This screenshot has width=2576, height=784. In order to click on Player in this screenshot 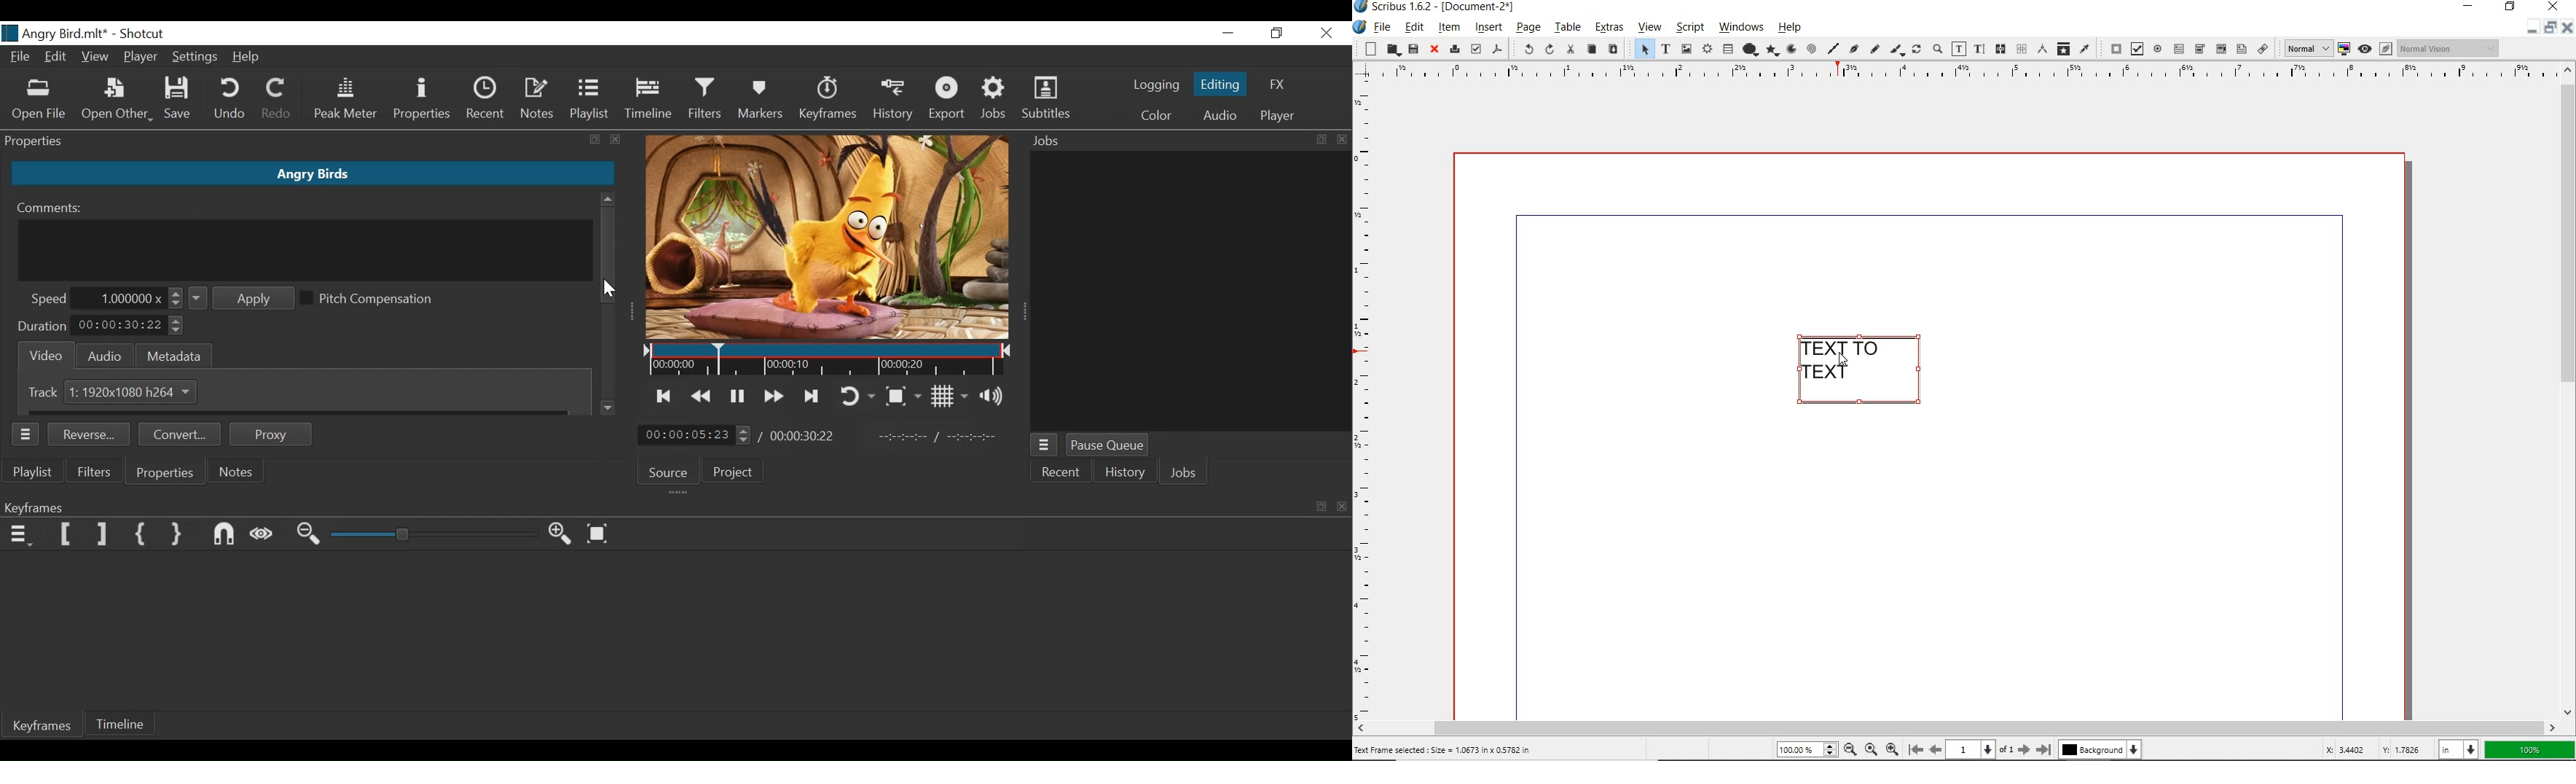, I will do `click(1278, 116)`.